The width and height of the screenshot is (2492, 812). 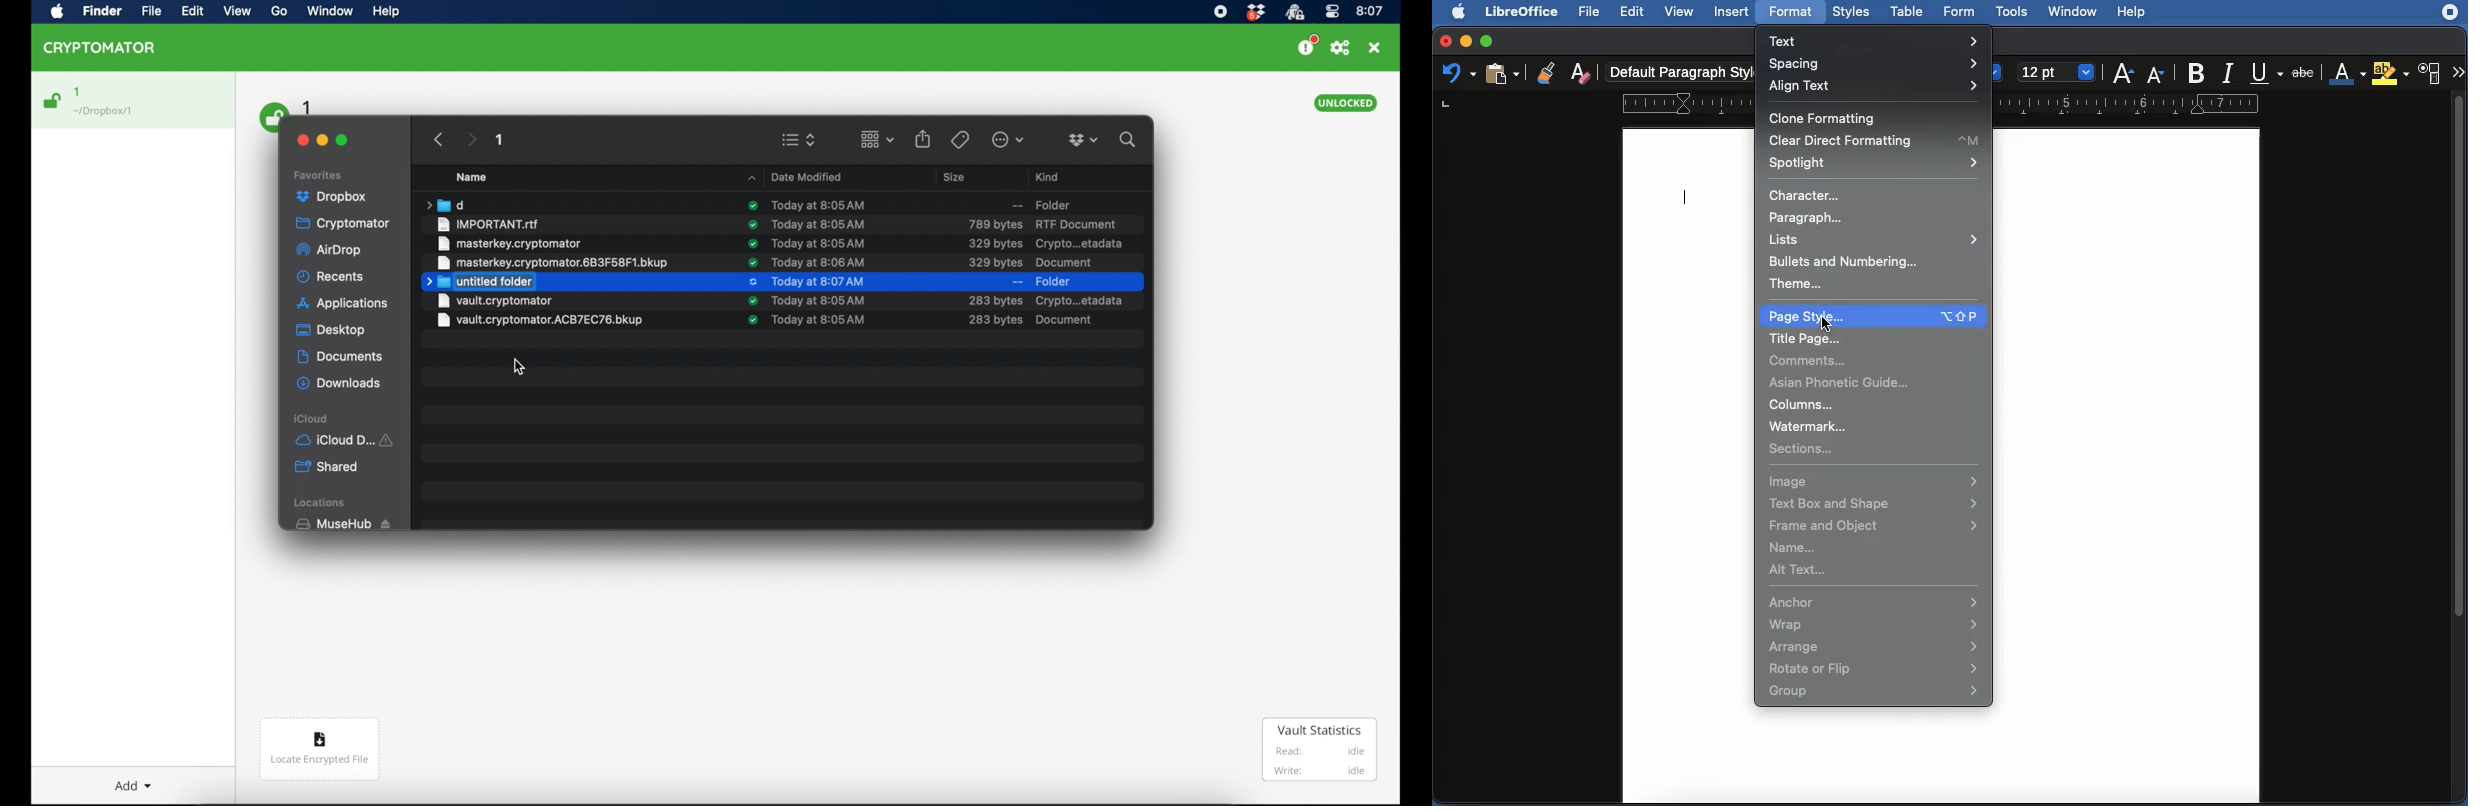 What do you see at coordinates (541, 302) in the screenshot?
I see `file name` at bounding box center [541, 302].